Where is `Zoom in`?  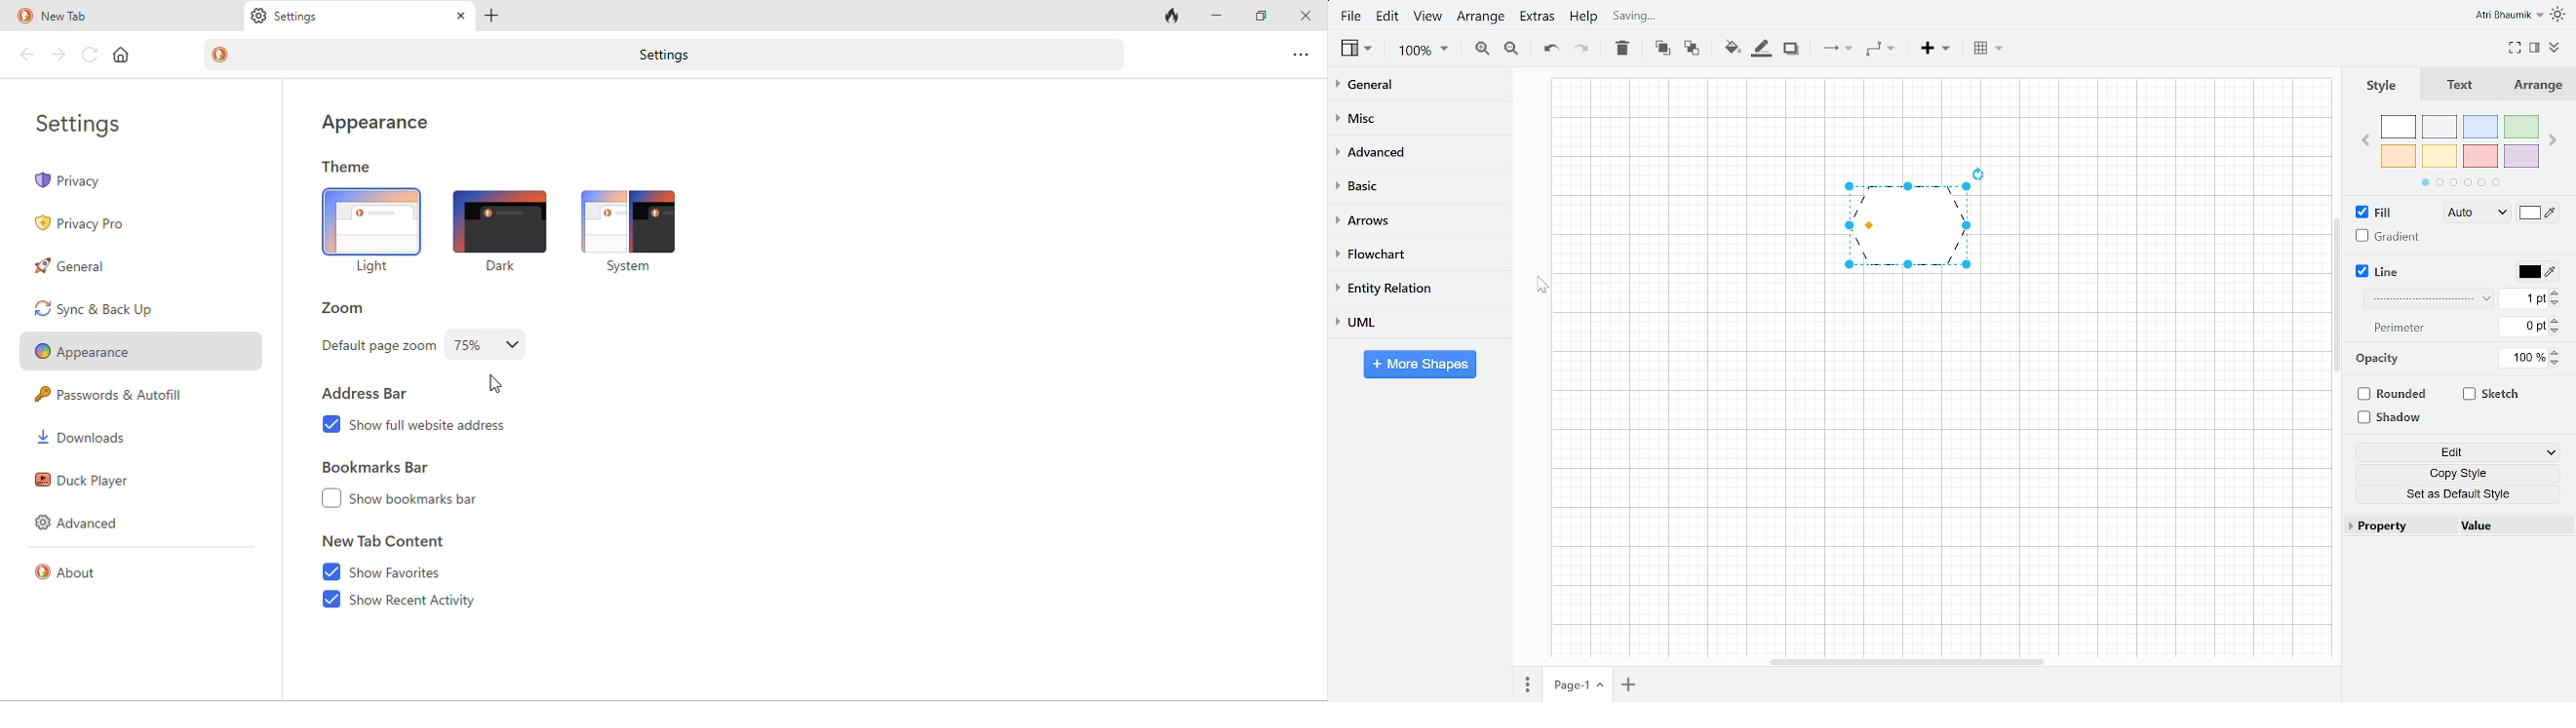 Zoom in is located at coordinates (1480, 51).